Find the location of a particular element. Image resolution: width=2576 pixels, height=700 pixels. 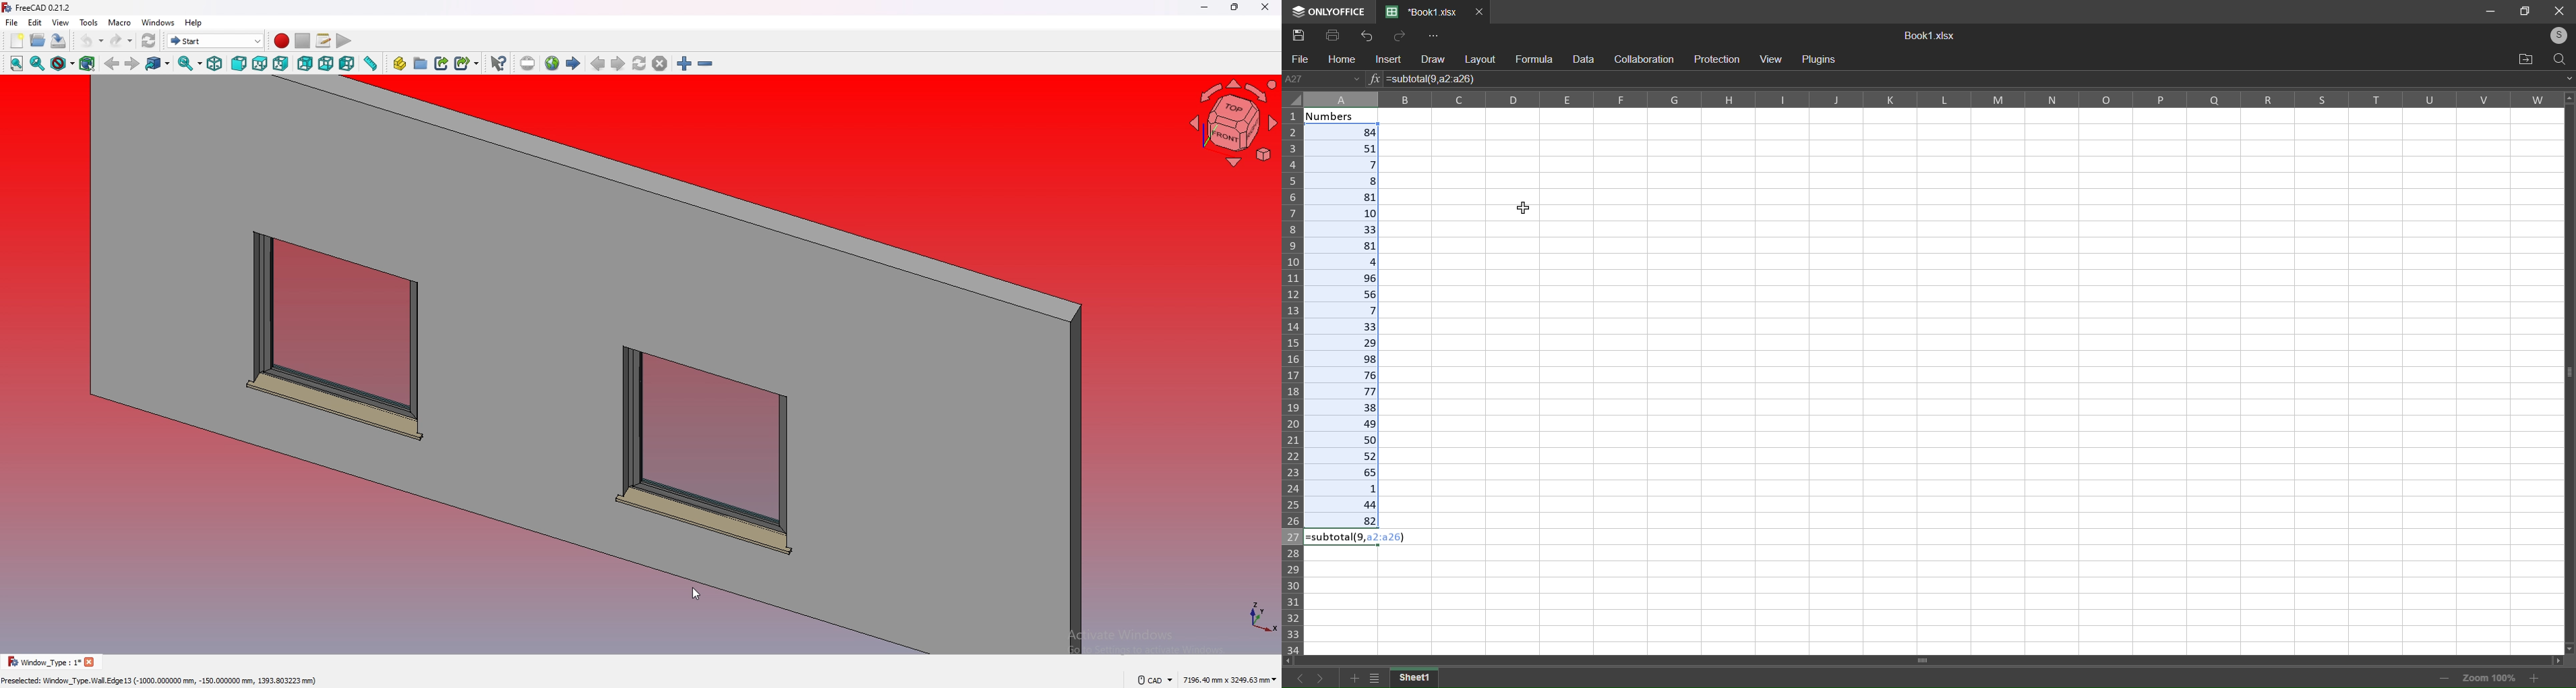

windows is located at coordinates (159, 22).